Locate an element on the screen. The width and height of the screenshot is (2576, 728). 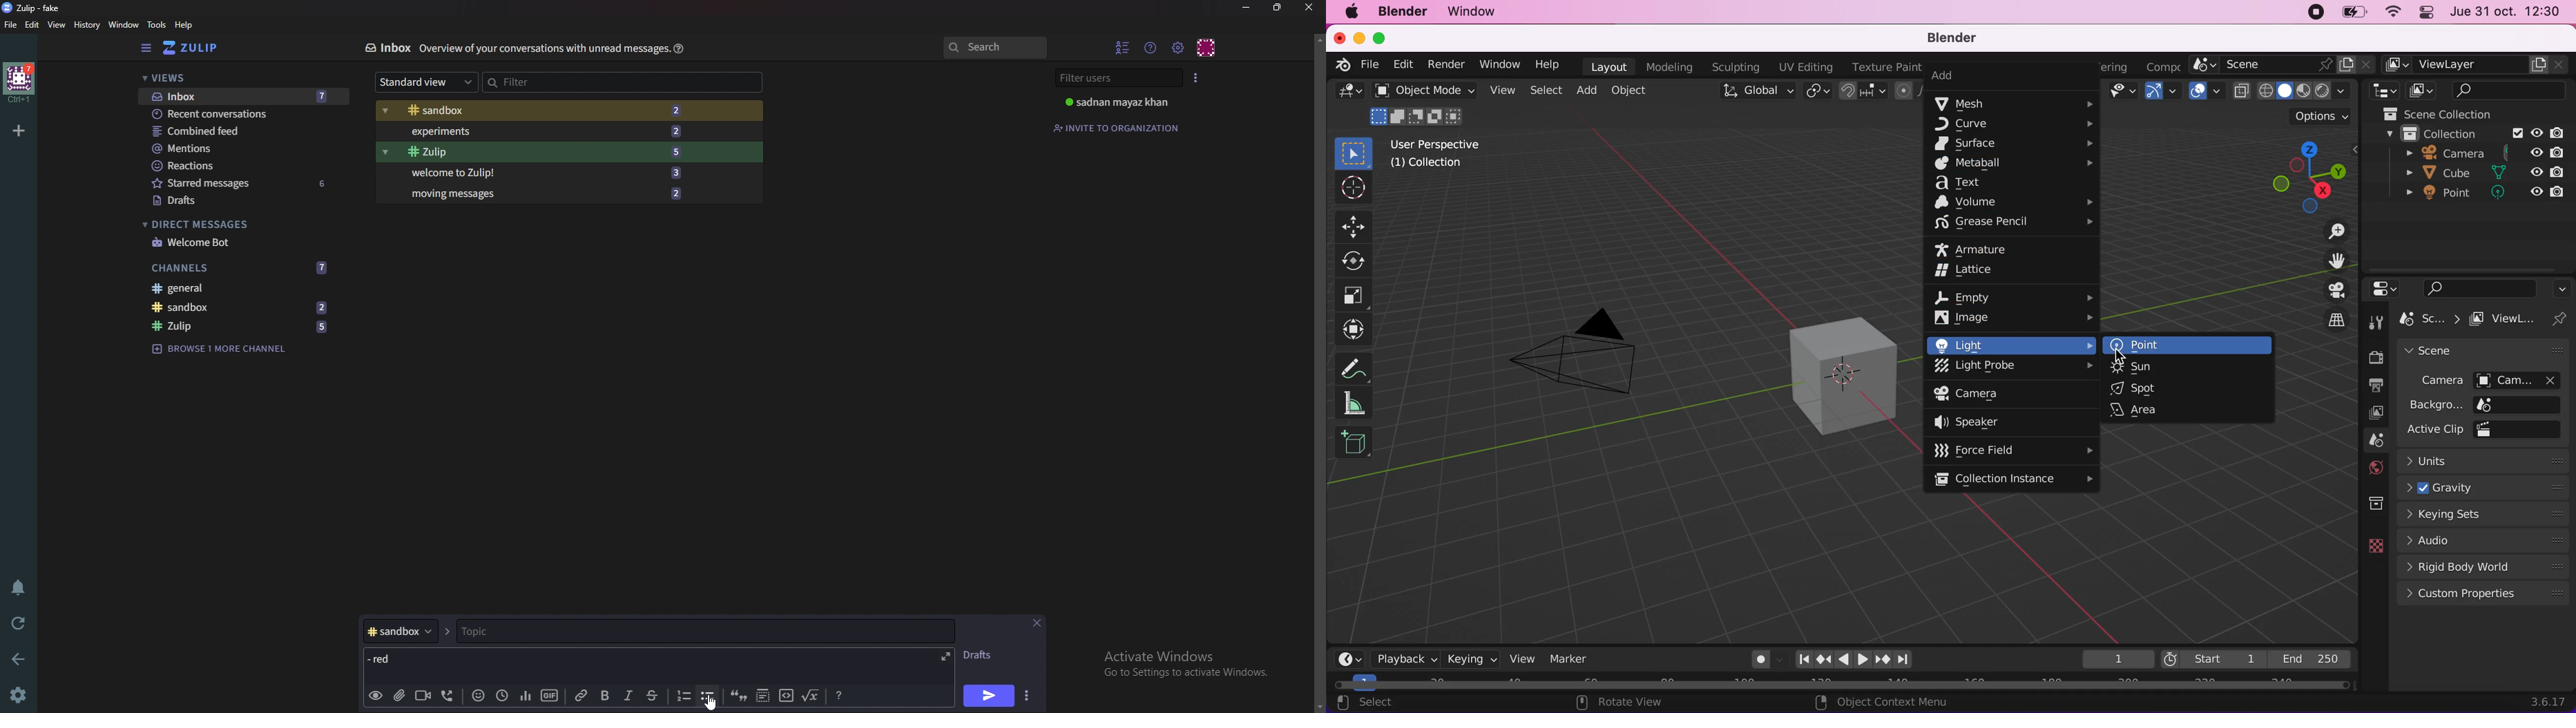
Close message is located at coordinates (1036, 623).